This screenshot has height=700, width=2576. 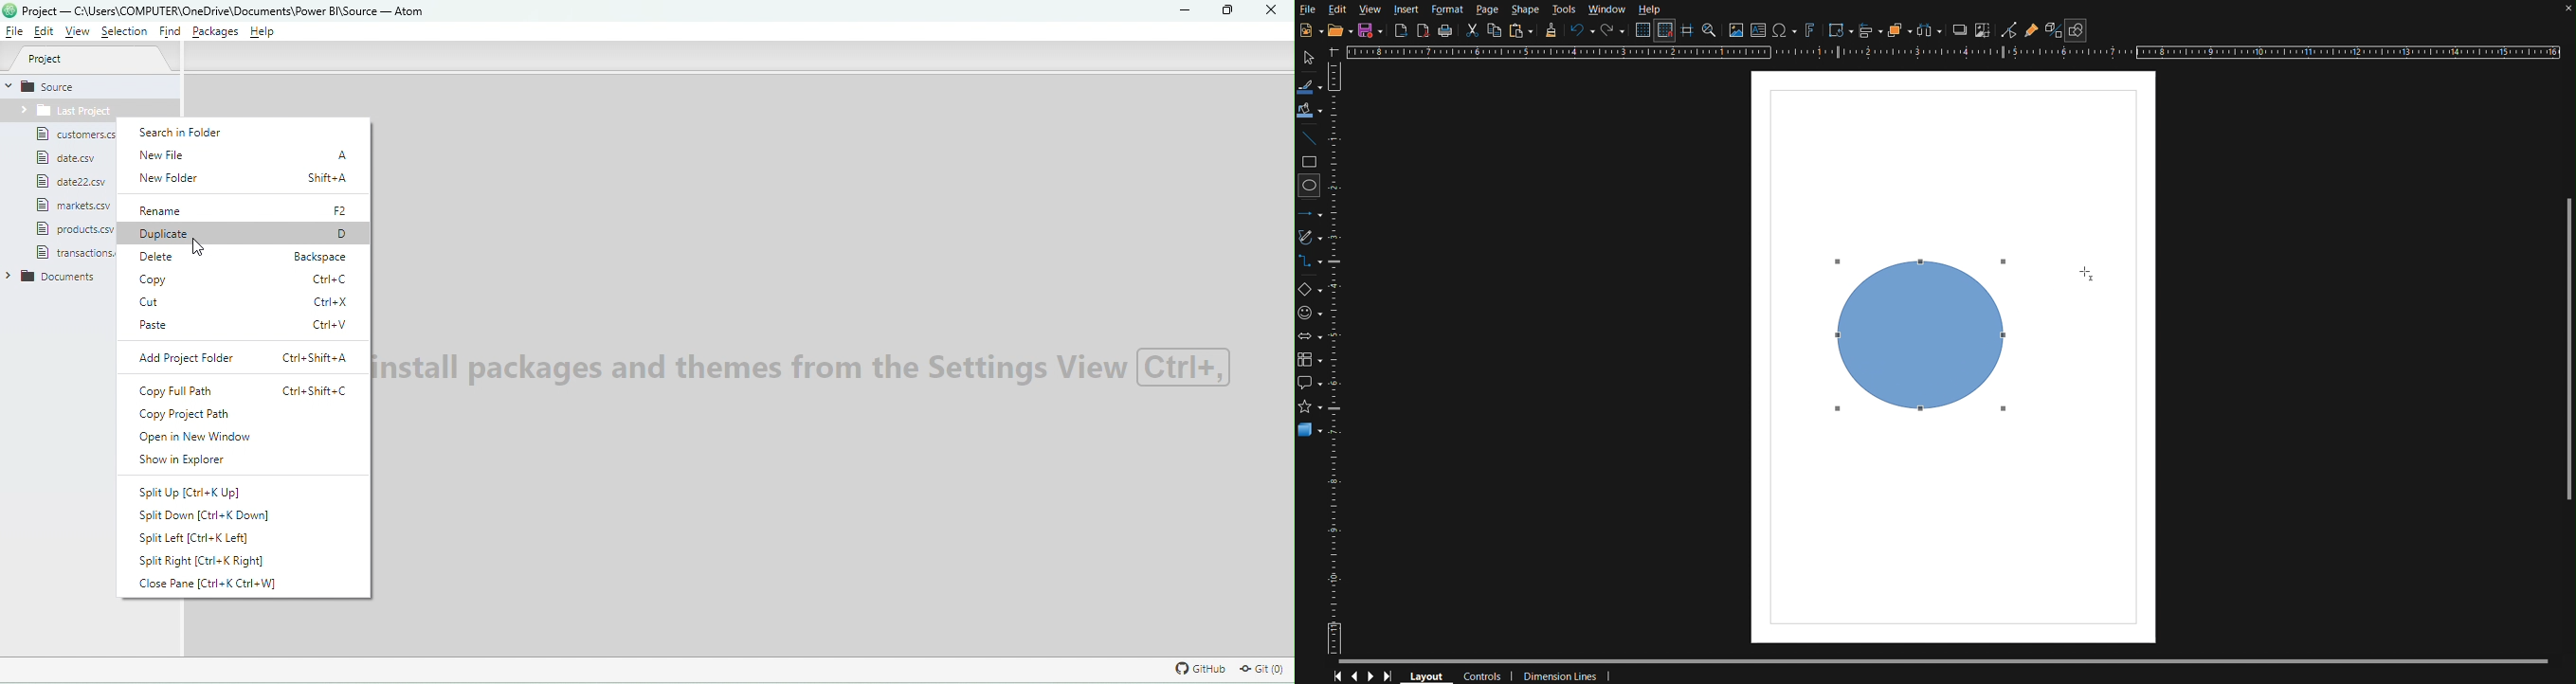 What do you see at coordinates (237, 437) in the screenshot?
I see `Open in new window` at bounding box center [237, 437].